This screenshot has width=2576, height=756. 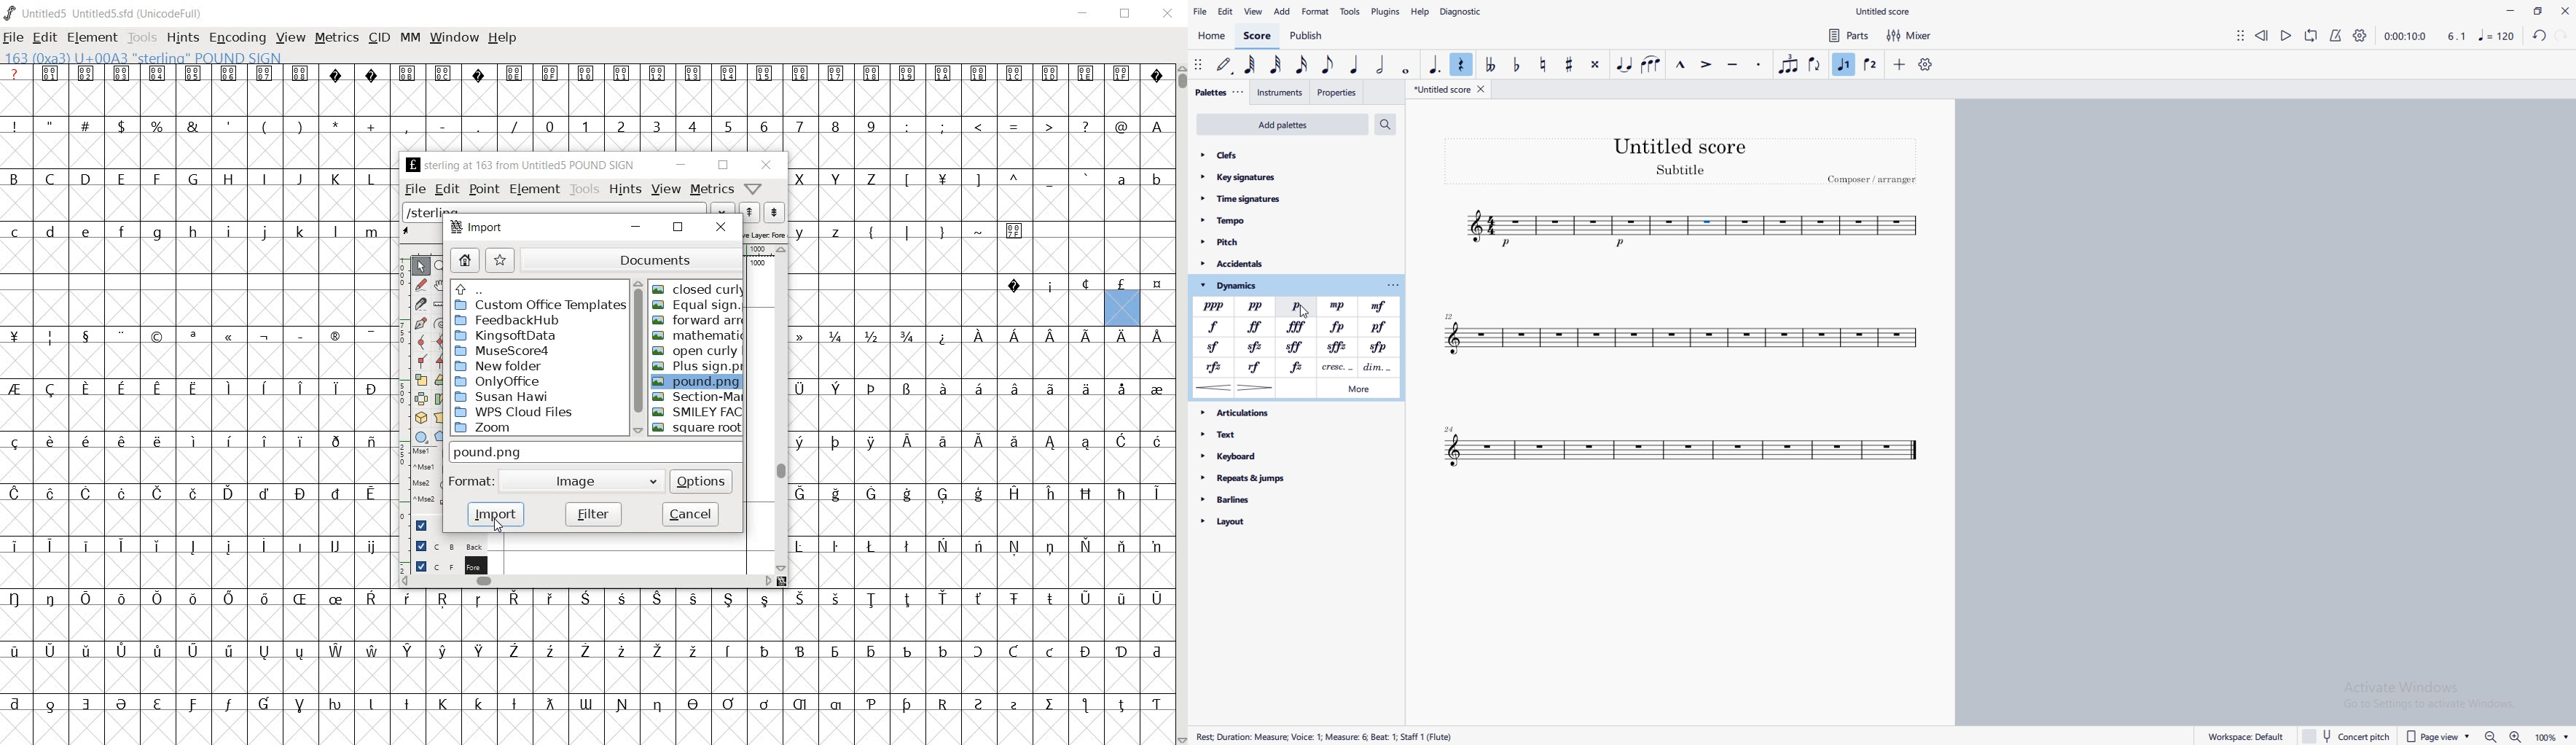 I want to click on Symbol, so click(x=1123, y=442).